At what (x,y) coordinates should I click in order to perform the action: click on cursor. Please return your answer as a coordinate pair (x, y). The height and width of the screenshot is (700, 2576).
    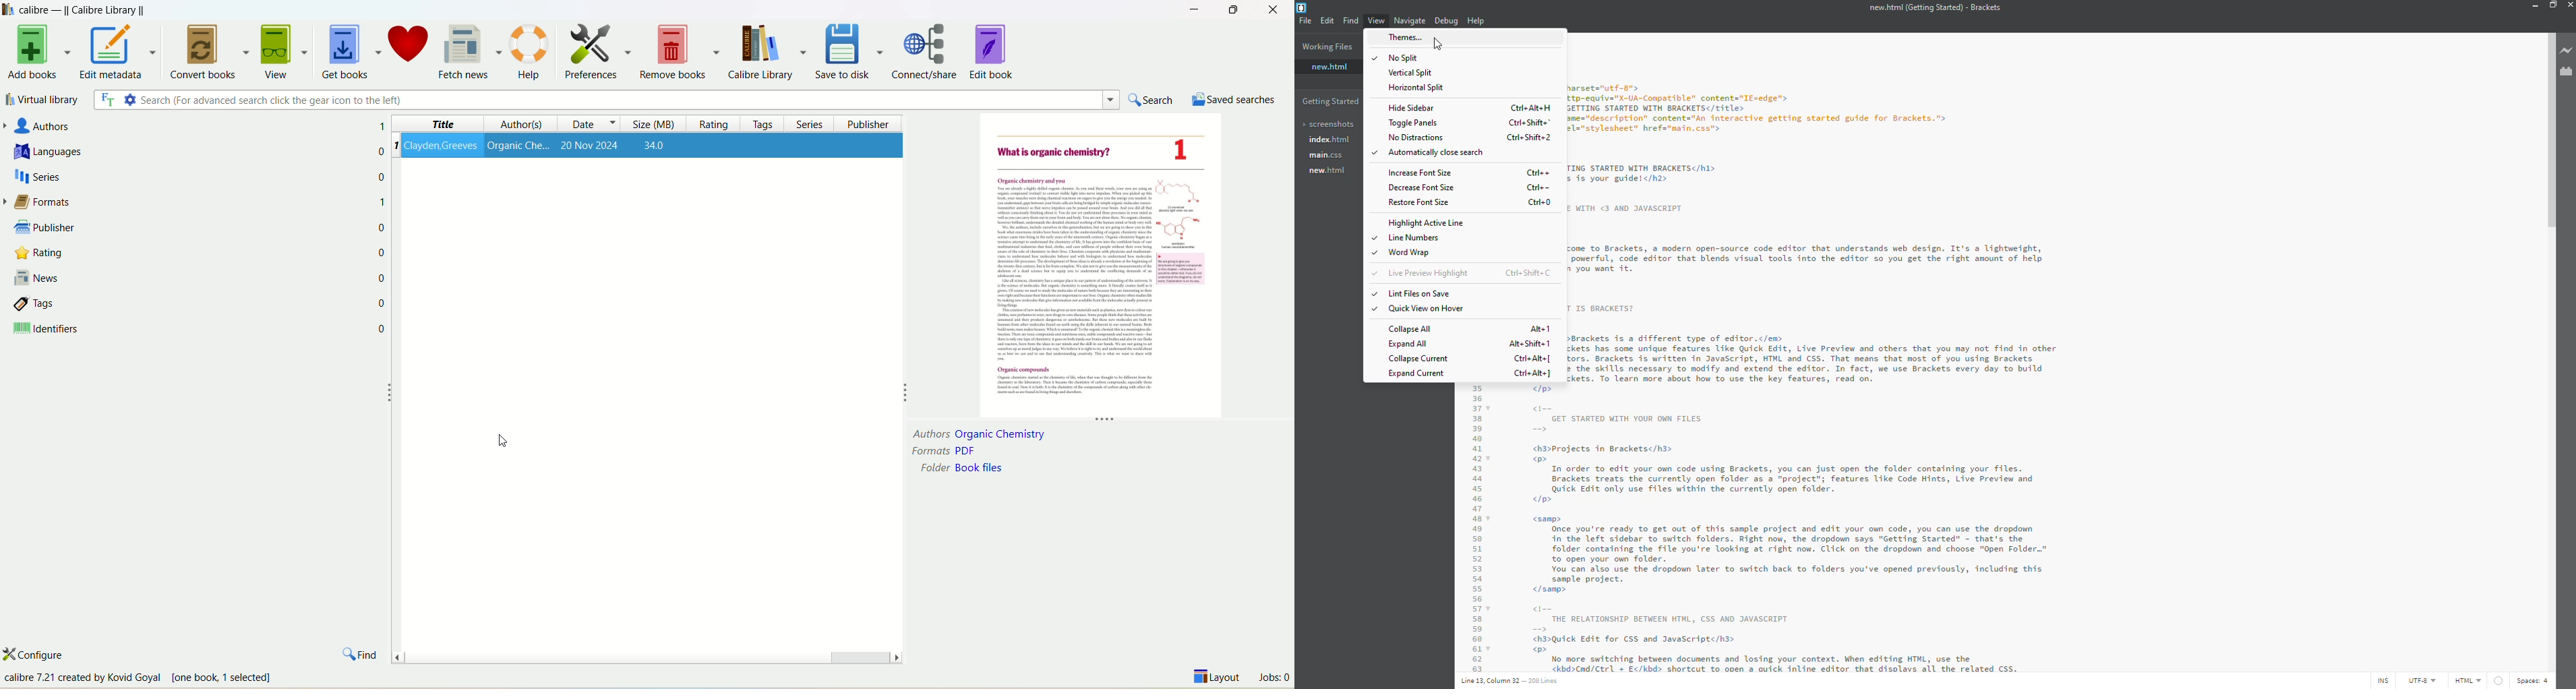
    Looking at the image, I should click on (502, 442).